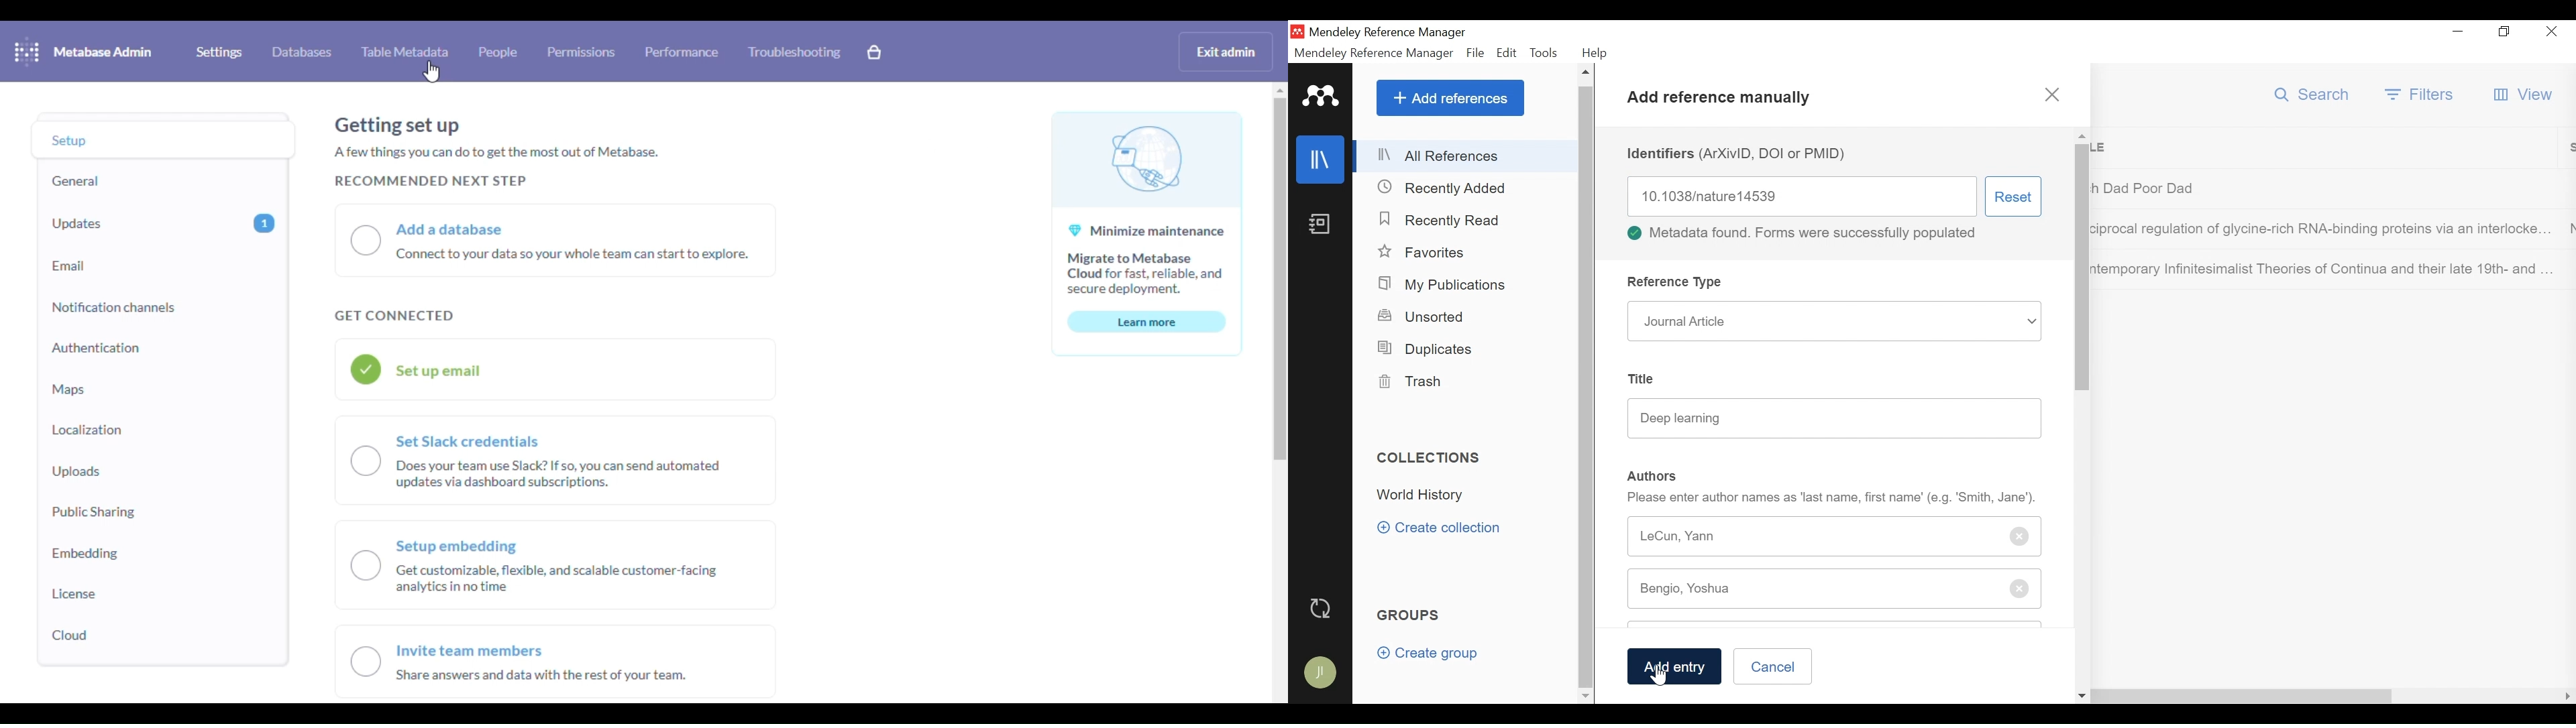  Describe the element at coordinates (1507, 52) in the screenshot. I see `Edit` at that location.